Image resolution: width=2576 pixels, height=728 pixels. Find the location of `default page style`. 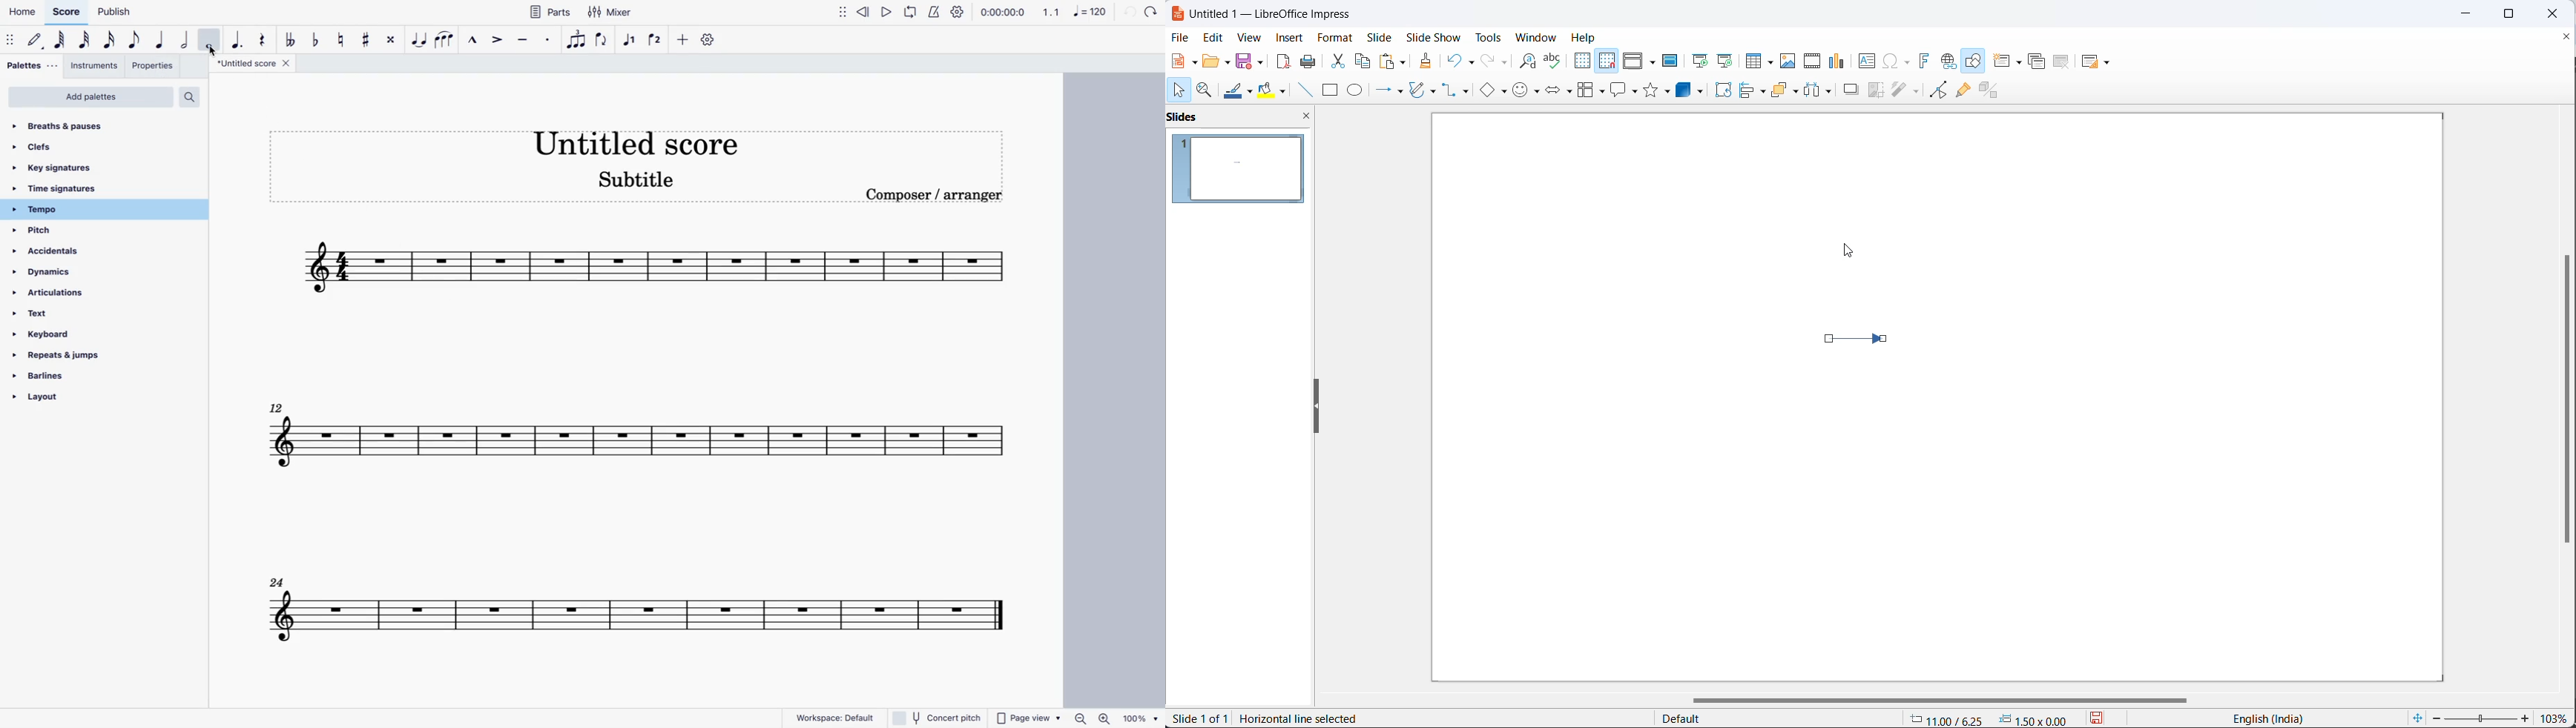

default page style is located at coordinates (1771, 718).